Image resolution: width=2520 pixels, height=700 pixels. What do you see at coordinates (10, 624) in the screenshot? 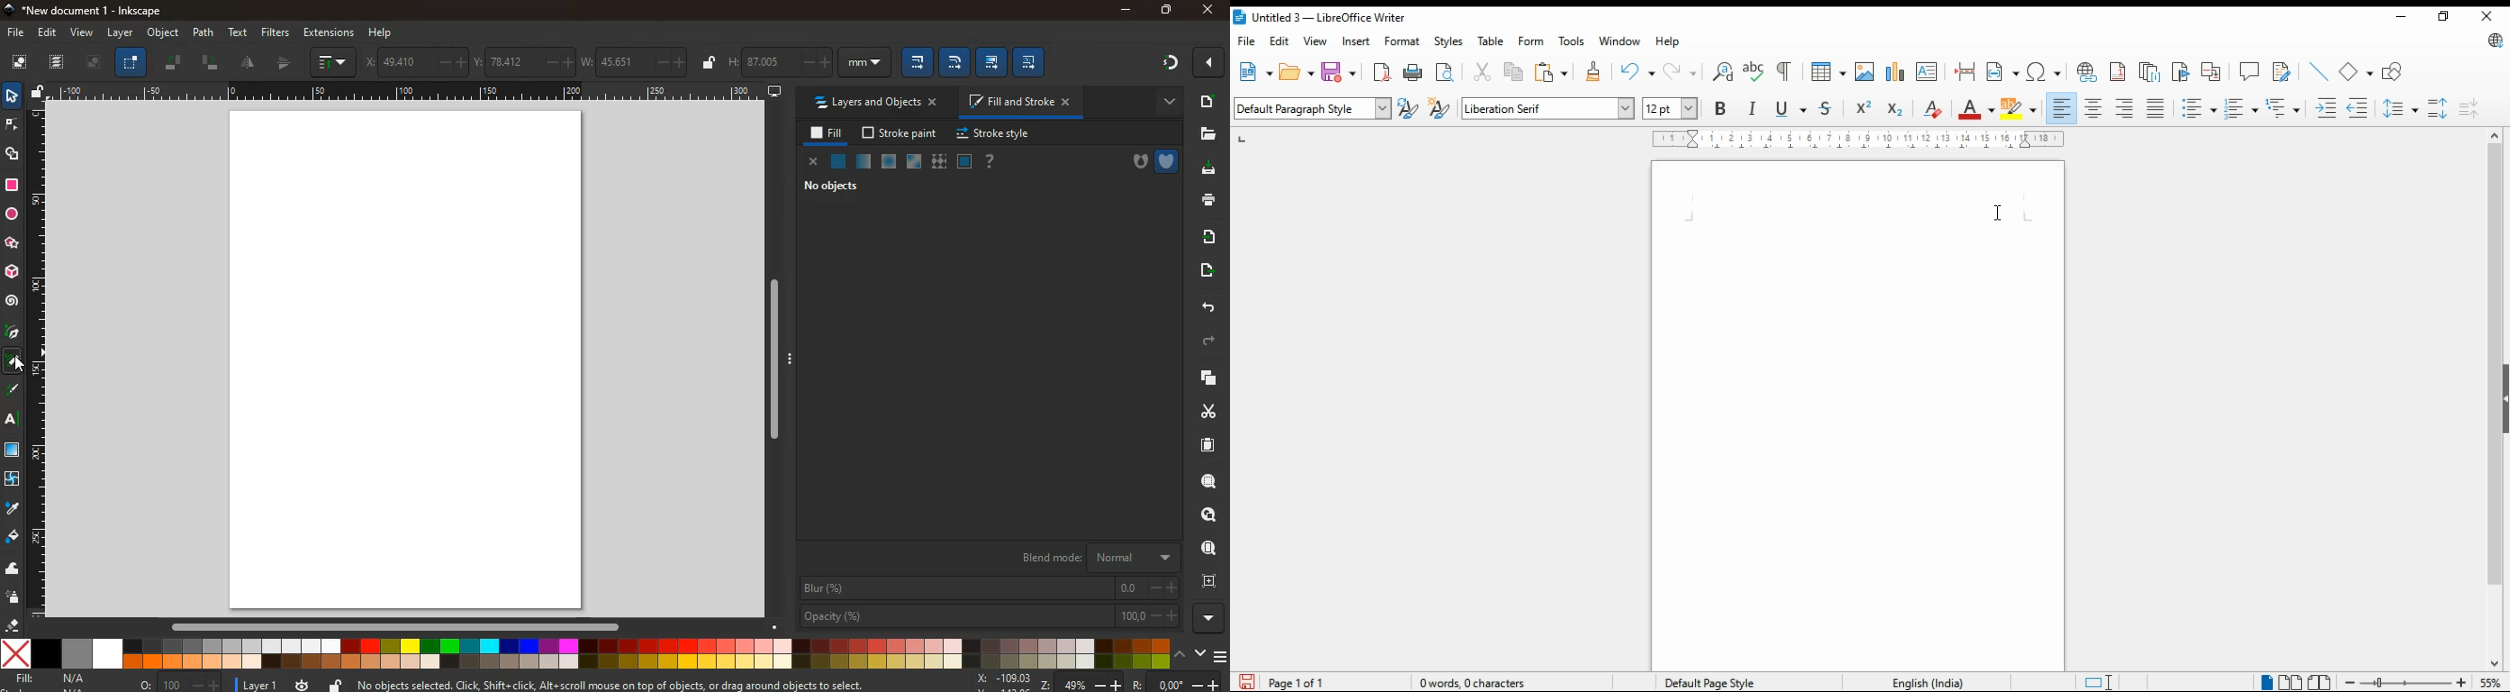
I see `erase` at bounding box center [10, 624].